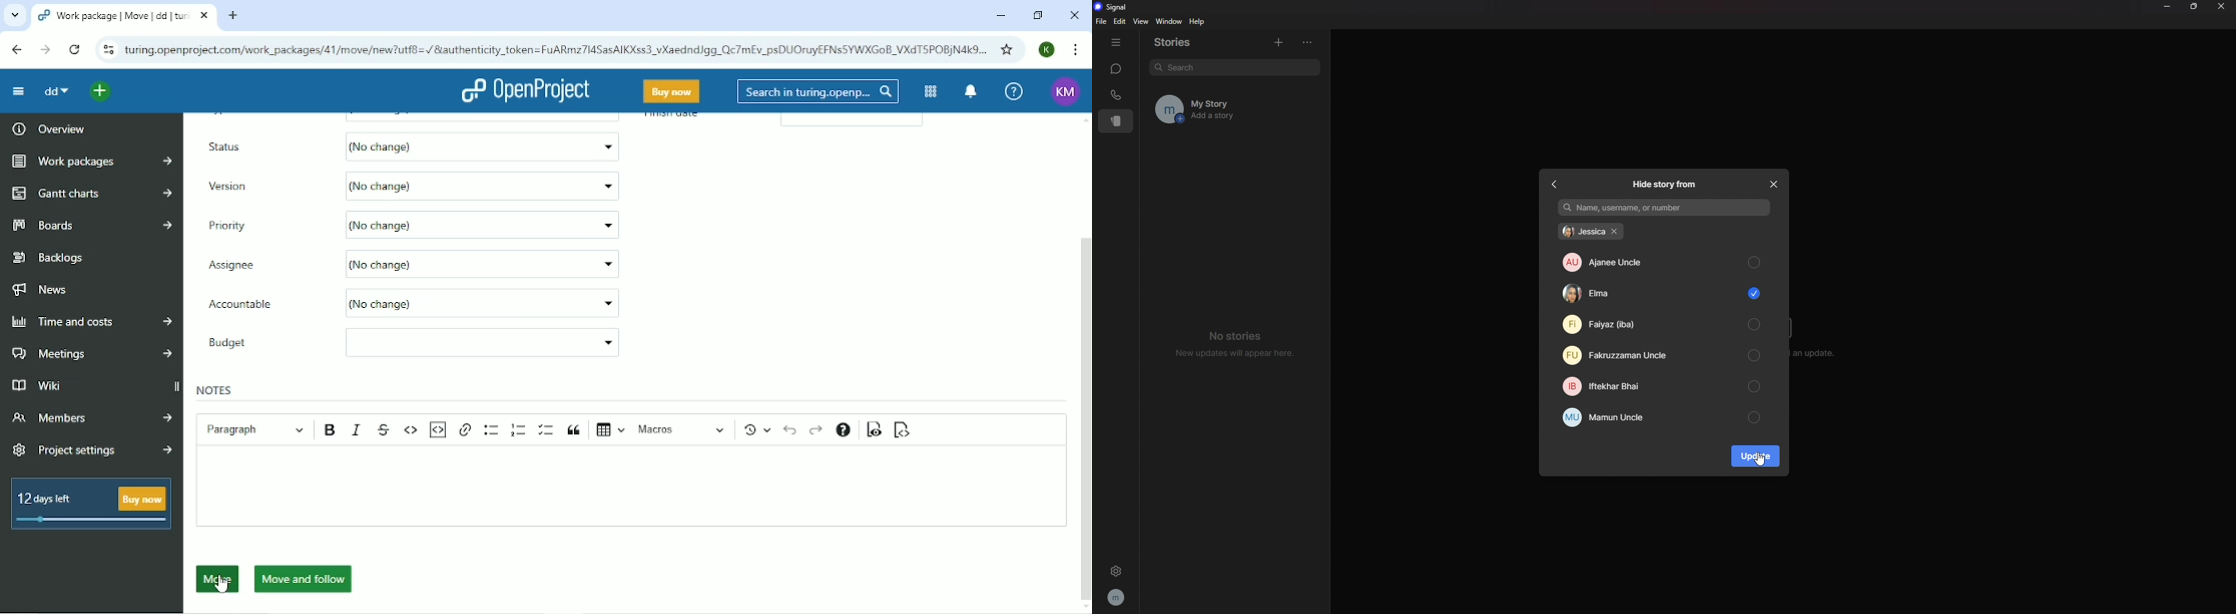  I want to click on Wiki, so click(62, 385).